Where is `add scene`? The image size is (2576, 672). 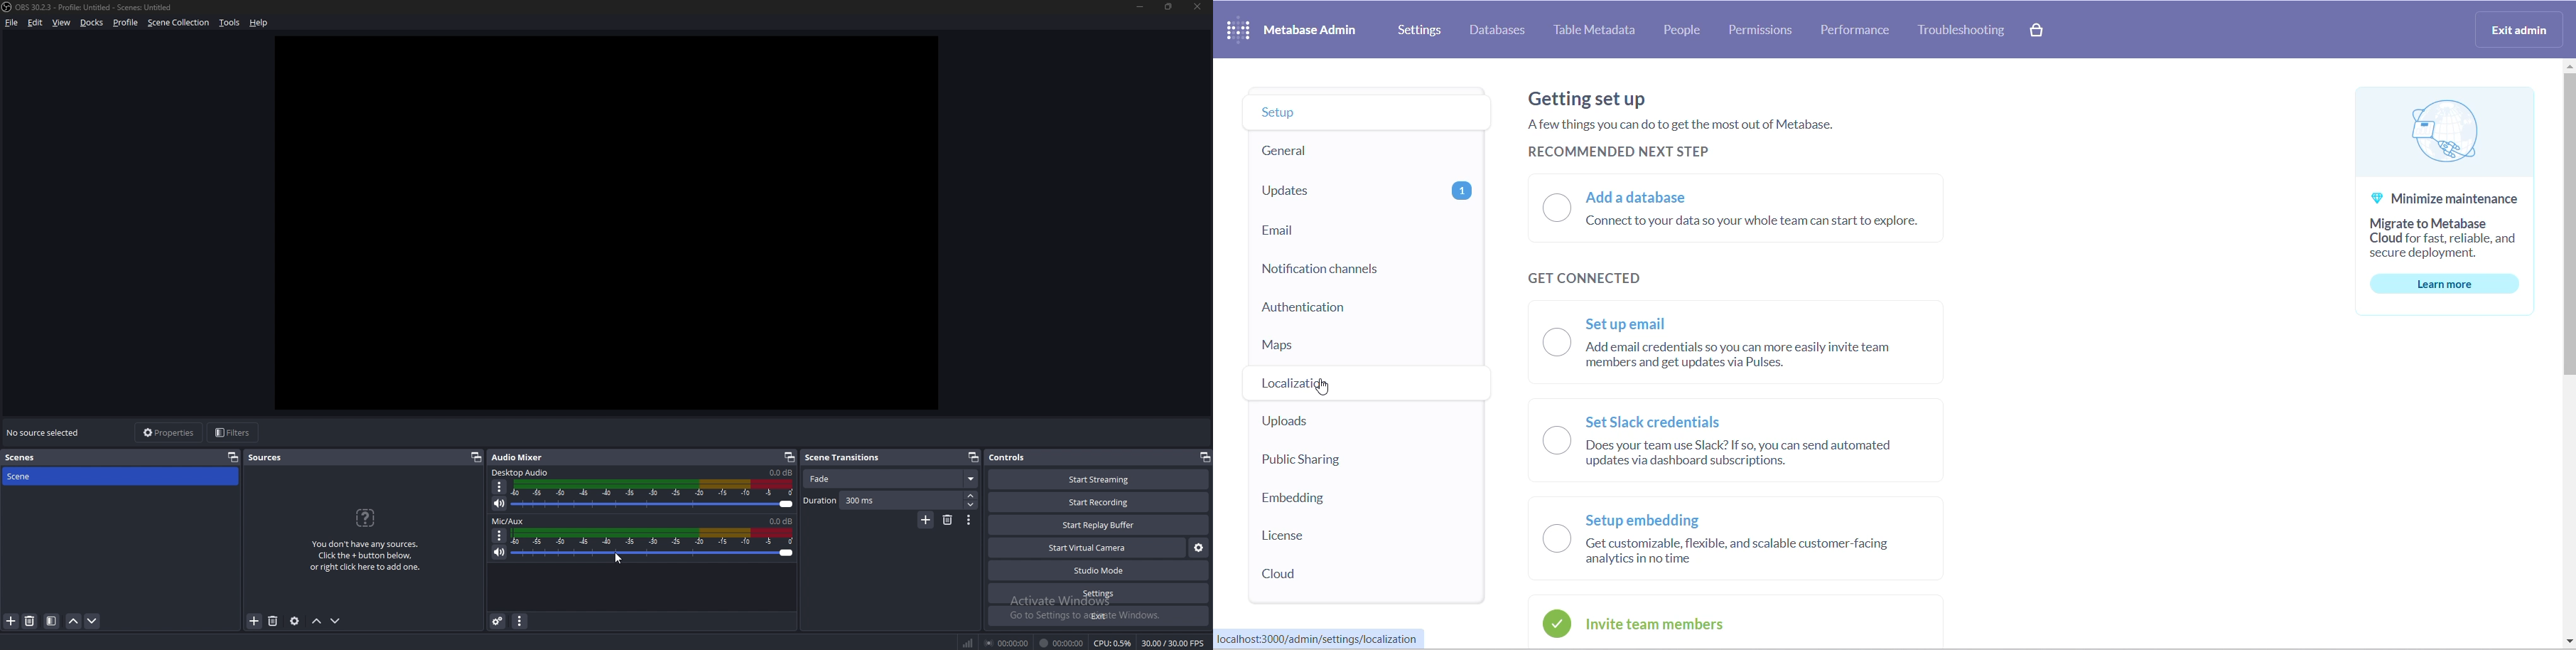
add scene is located at coordinates (926, 520).